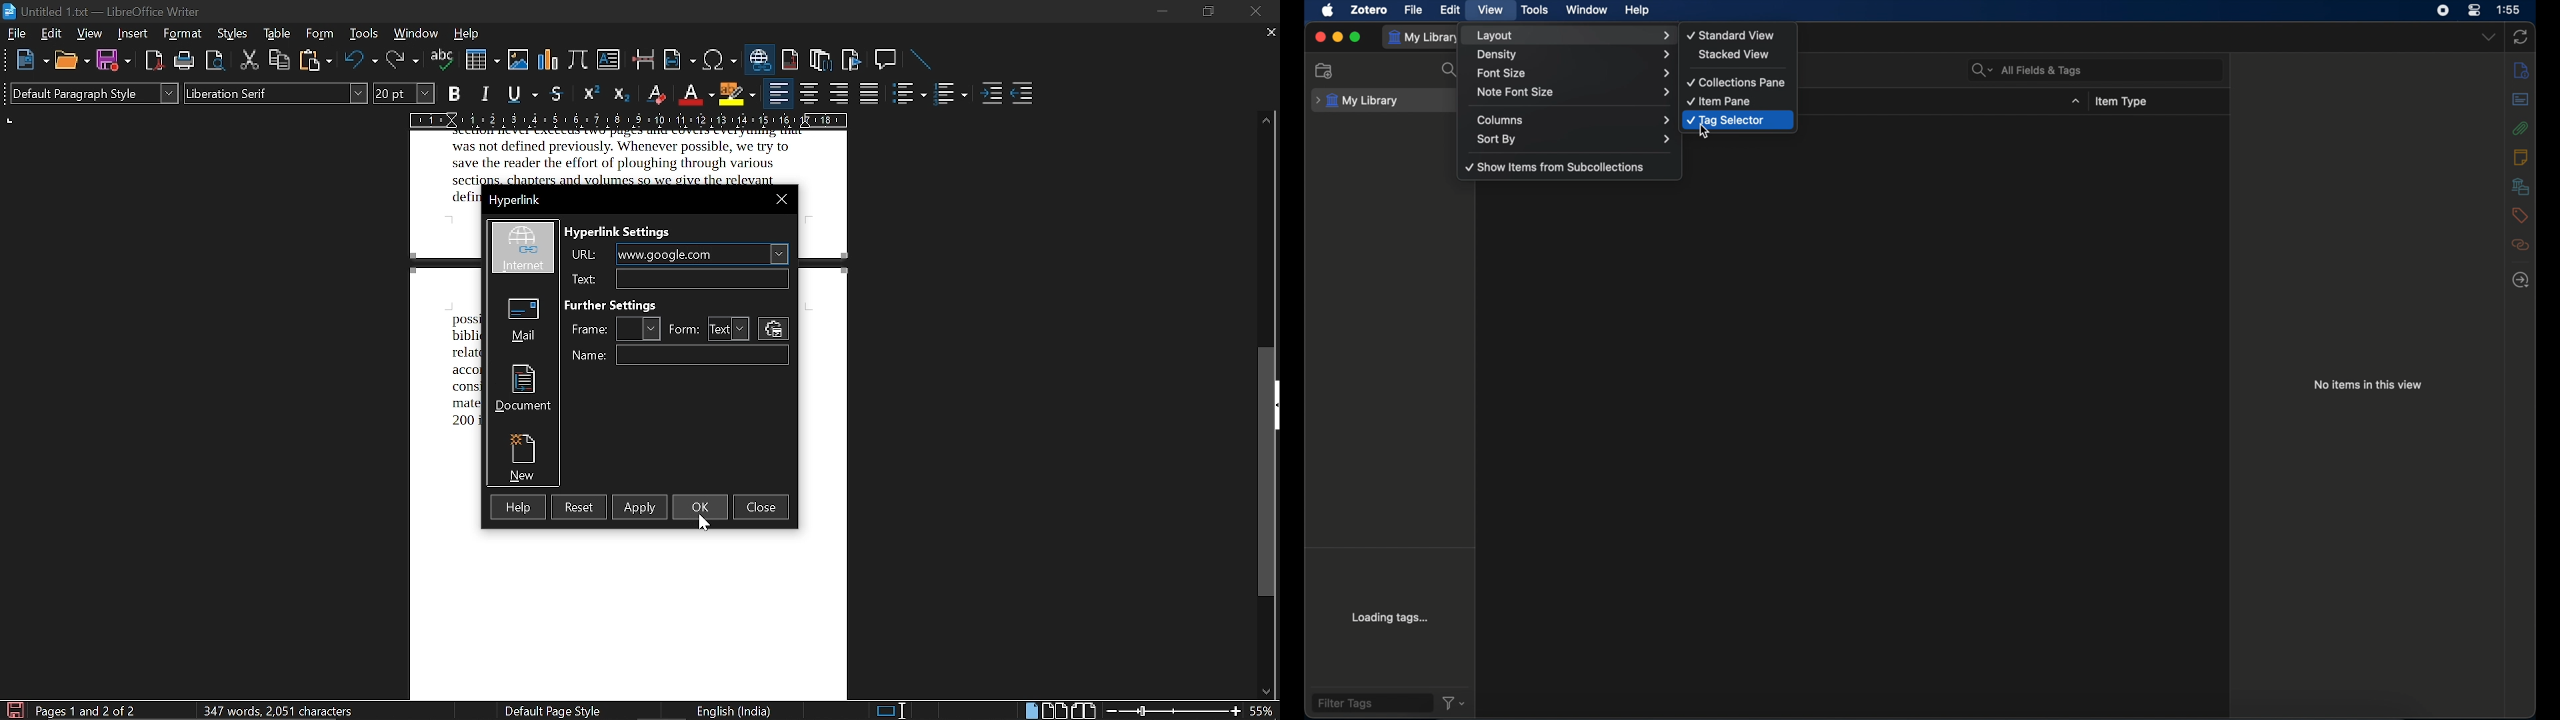 The width and height of the screenshot is (2576, 728). Describe the element at coordinates (1030, 710) in the screenshot. I see `single page view` at that location.